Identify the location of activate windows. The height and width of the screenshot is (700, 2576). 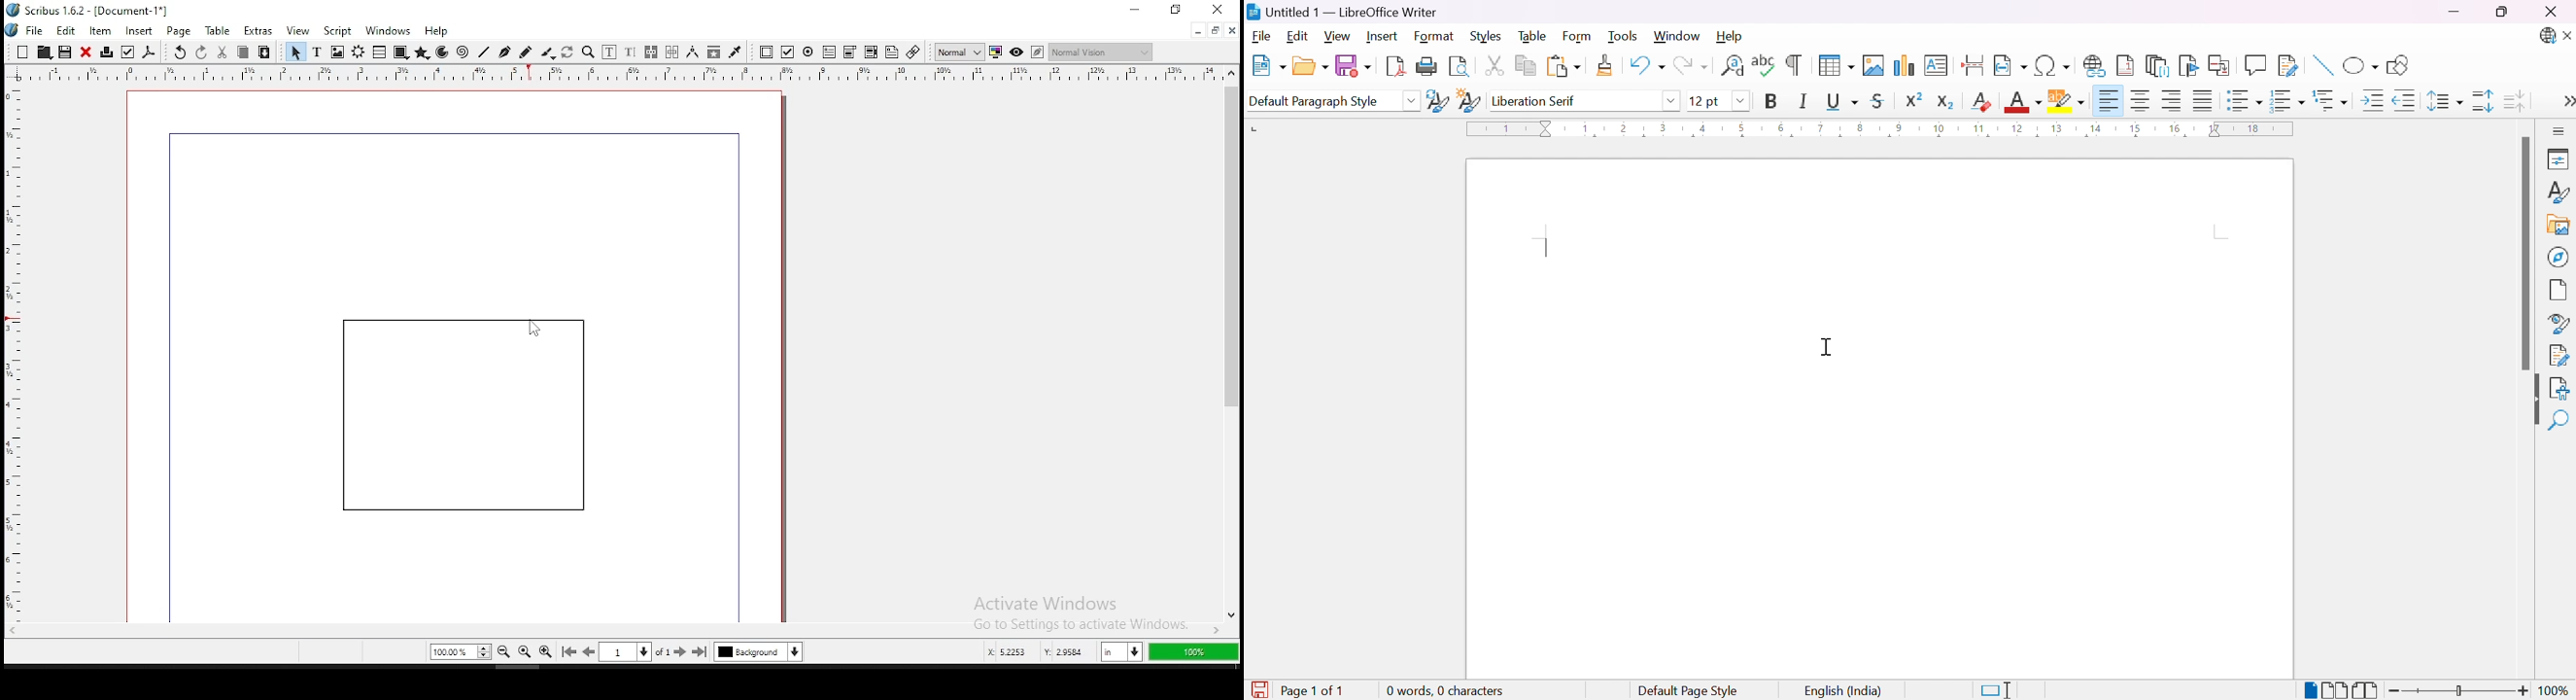
(1072, 605).